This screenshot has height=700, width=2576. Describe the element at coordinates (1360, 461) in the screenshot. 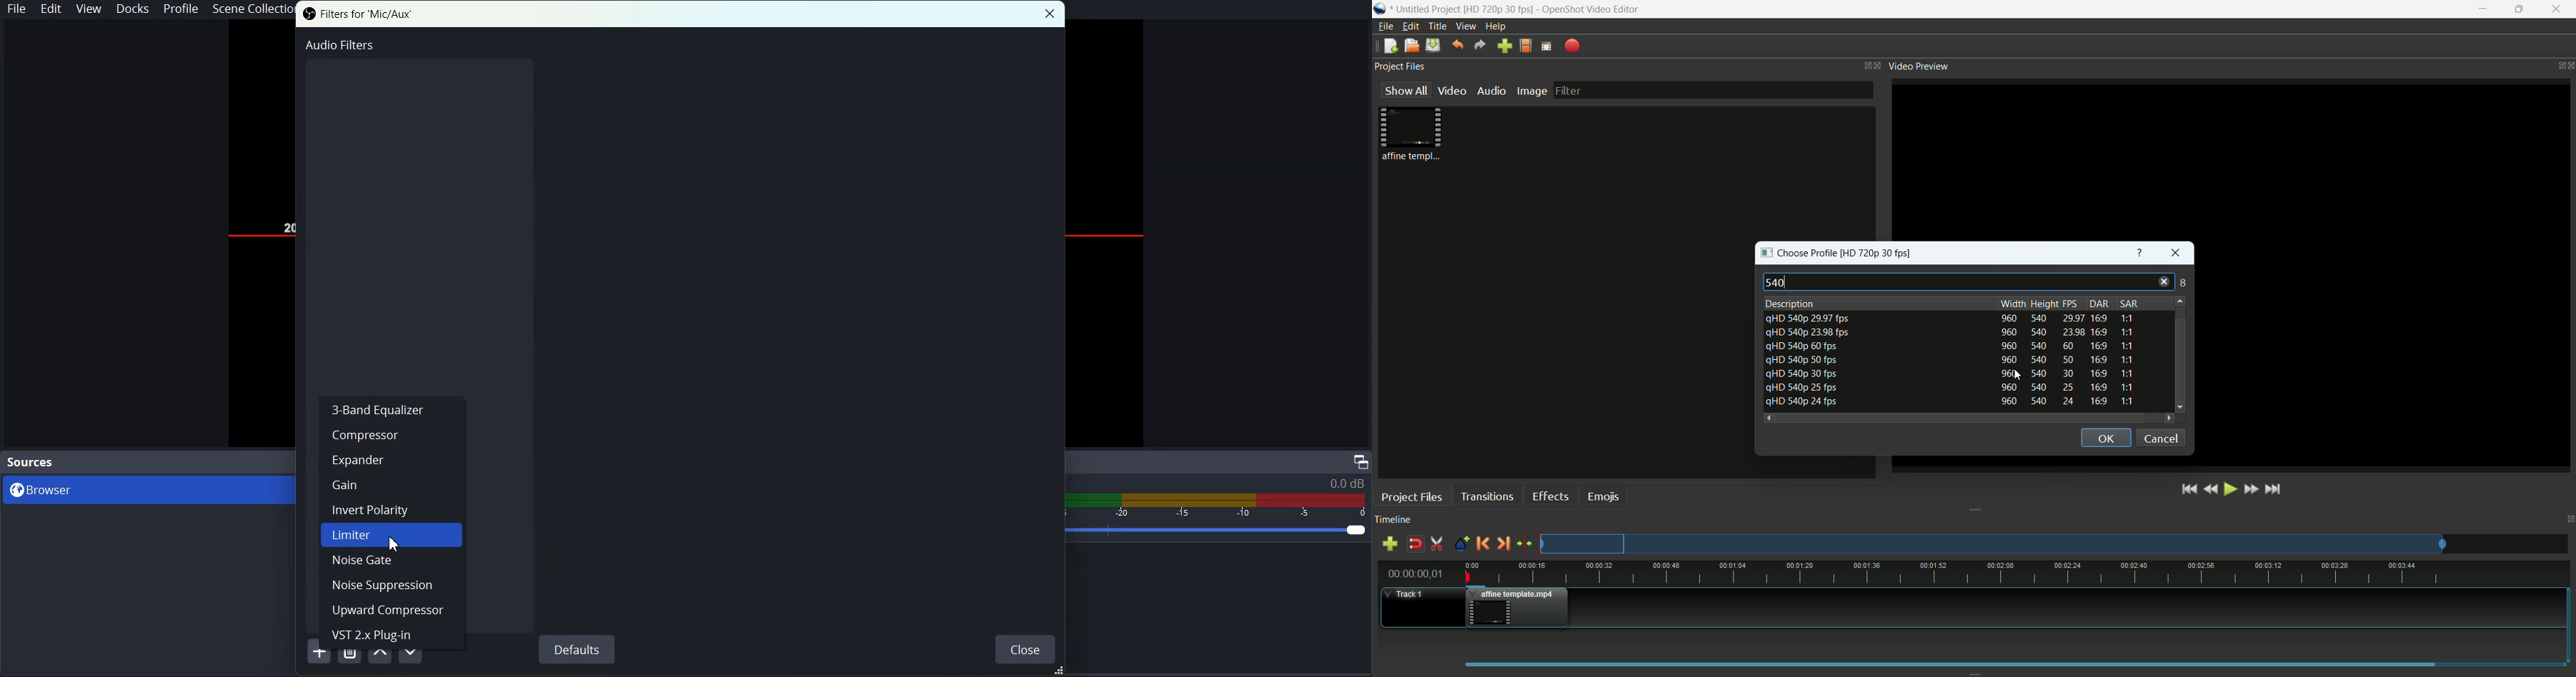

I see `Maximize` at that location.